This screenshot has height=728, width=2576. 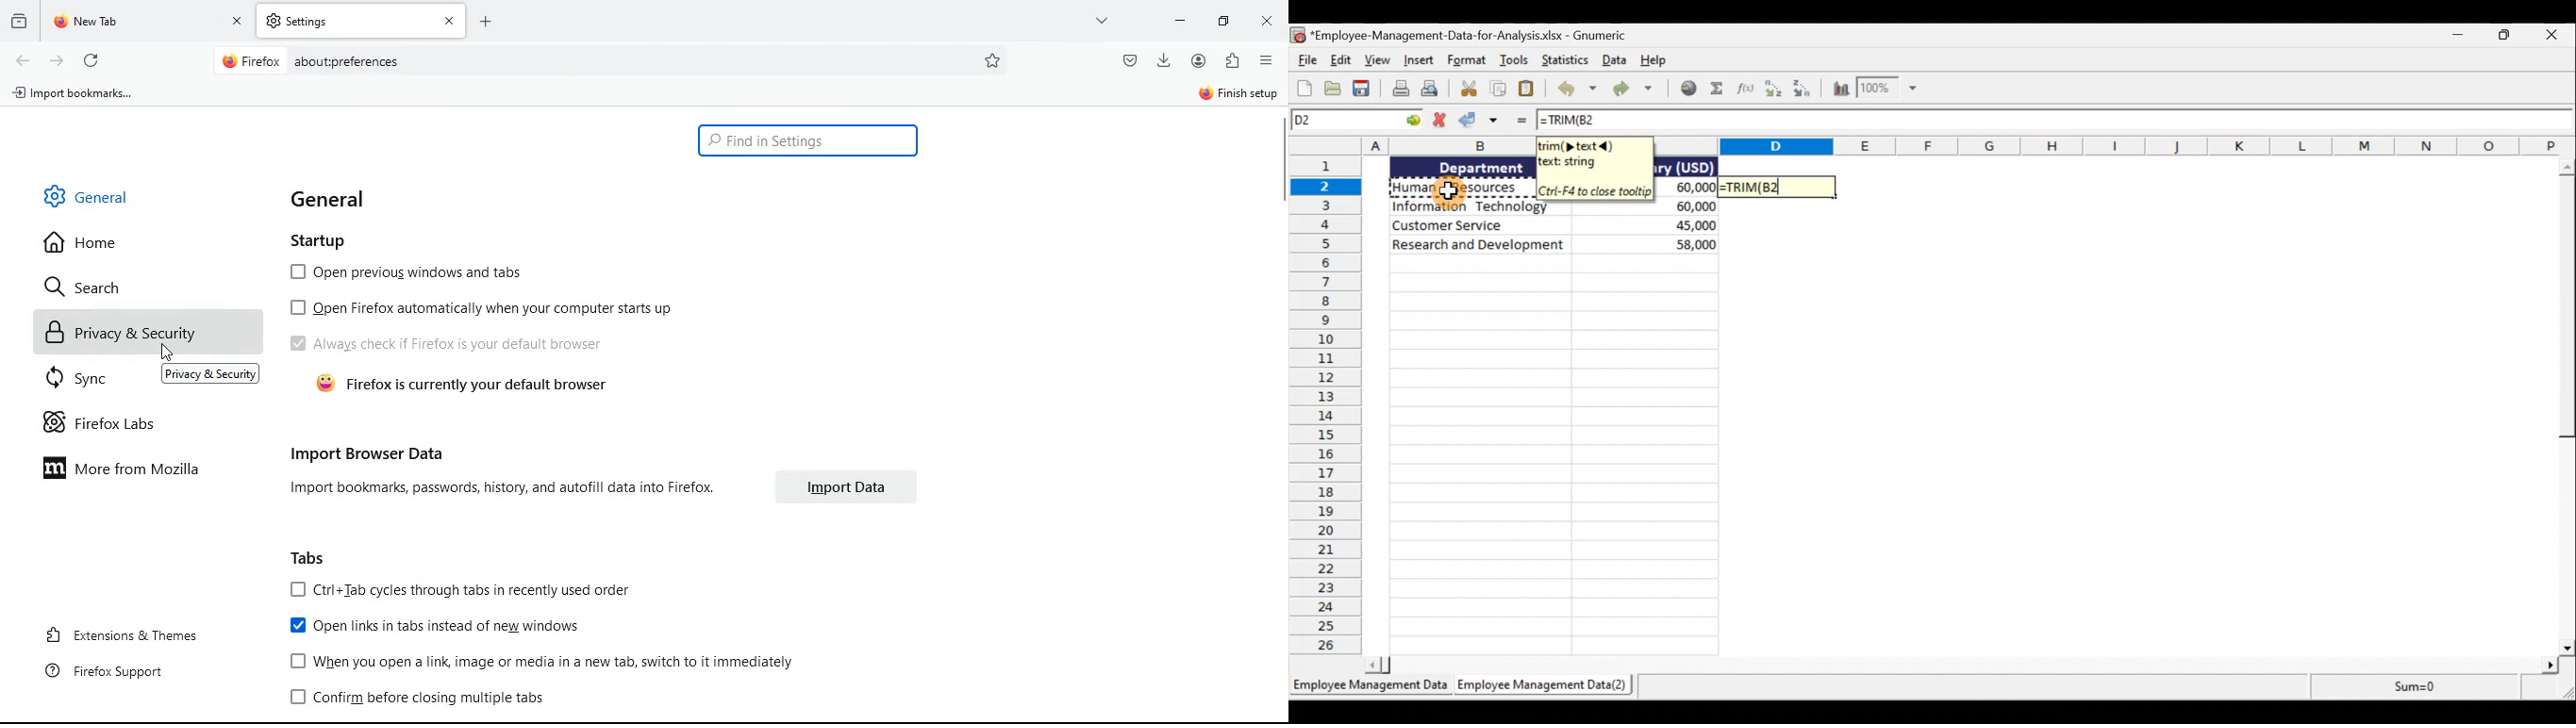 I want to click on Cancel change, so click(x=1443, y=119).